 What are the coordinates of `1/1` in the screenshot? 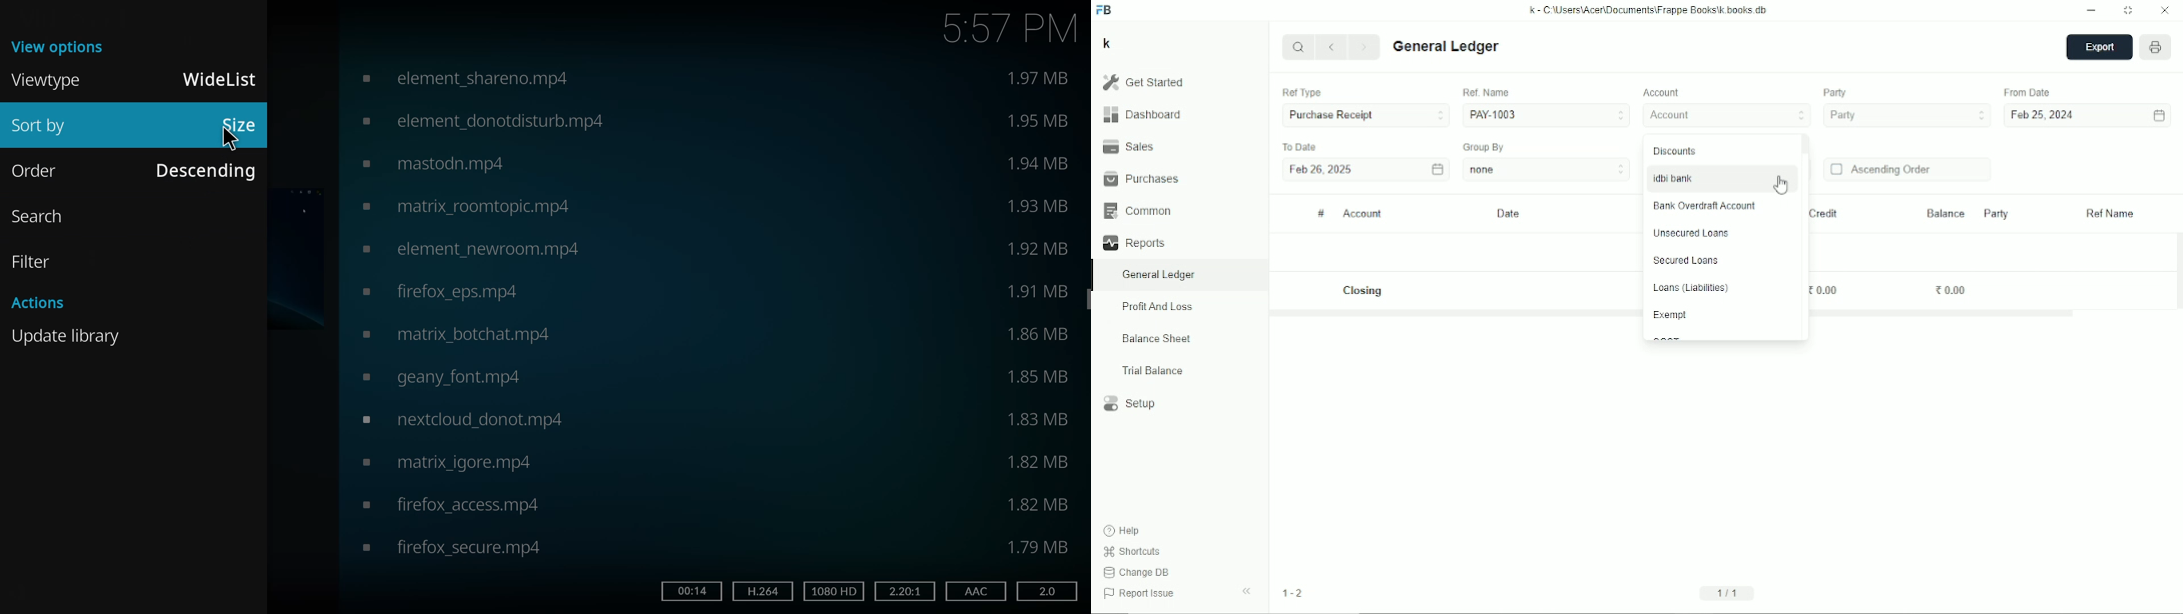 It's located at (1730, 592).